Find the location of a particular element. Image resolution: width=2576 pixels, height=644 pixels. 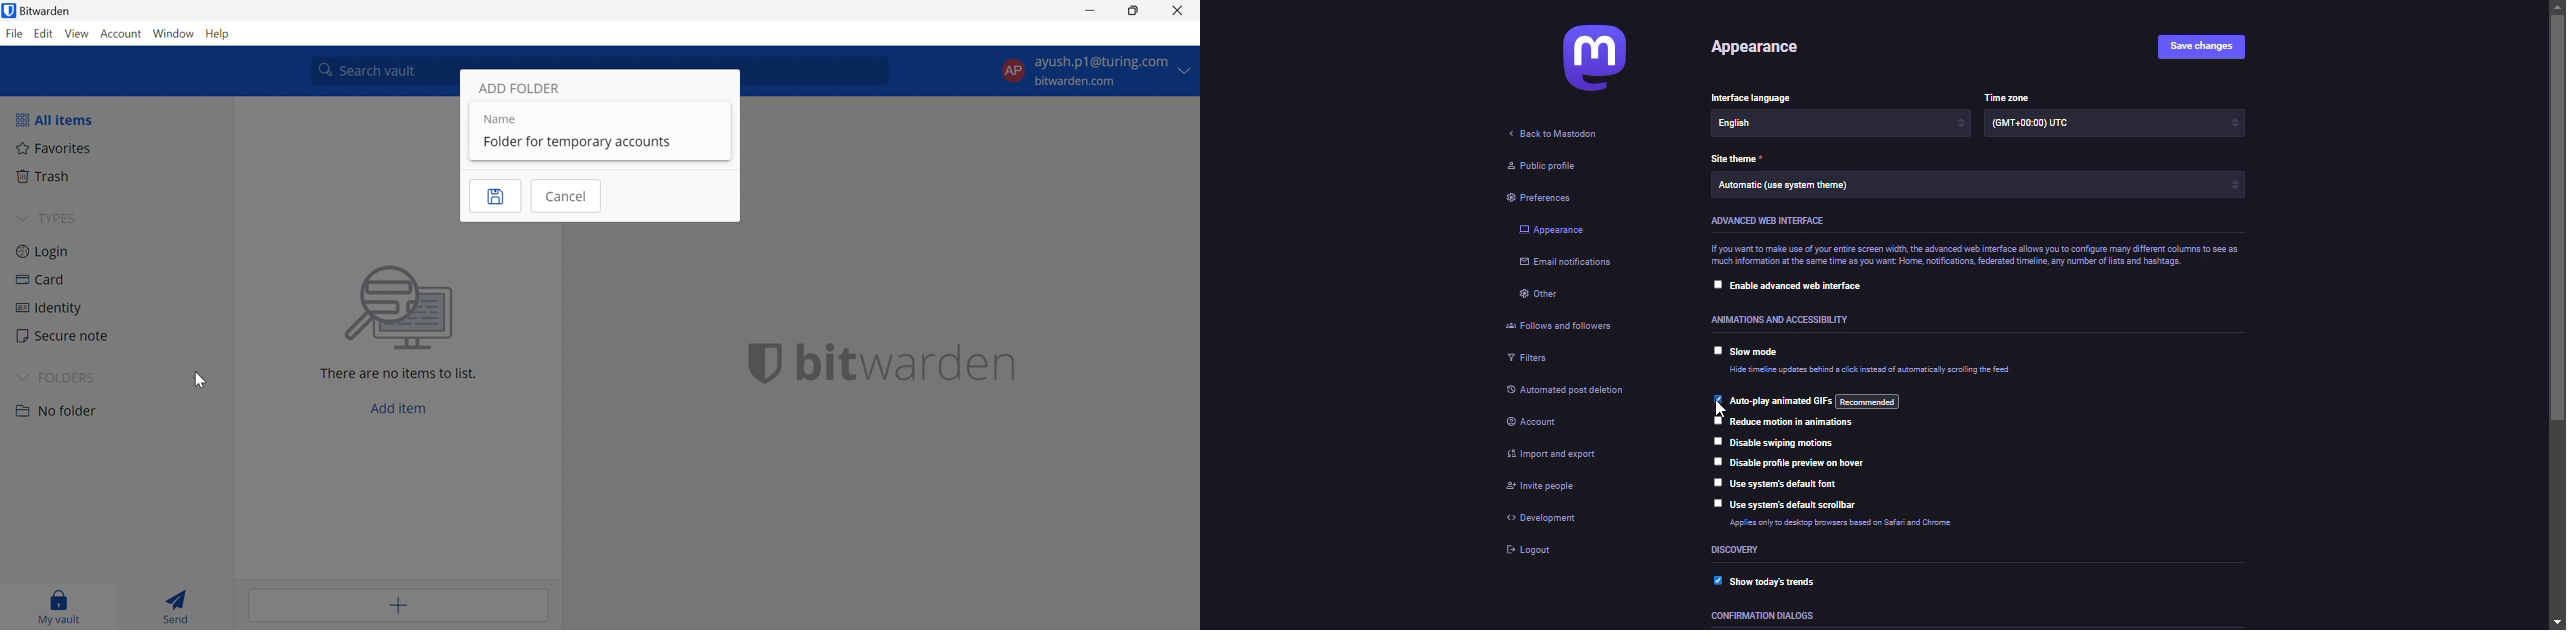

image is located at coordinates (396, 309).